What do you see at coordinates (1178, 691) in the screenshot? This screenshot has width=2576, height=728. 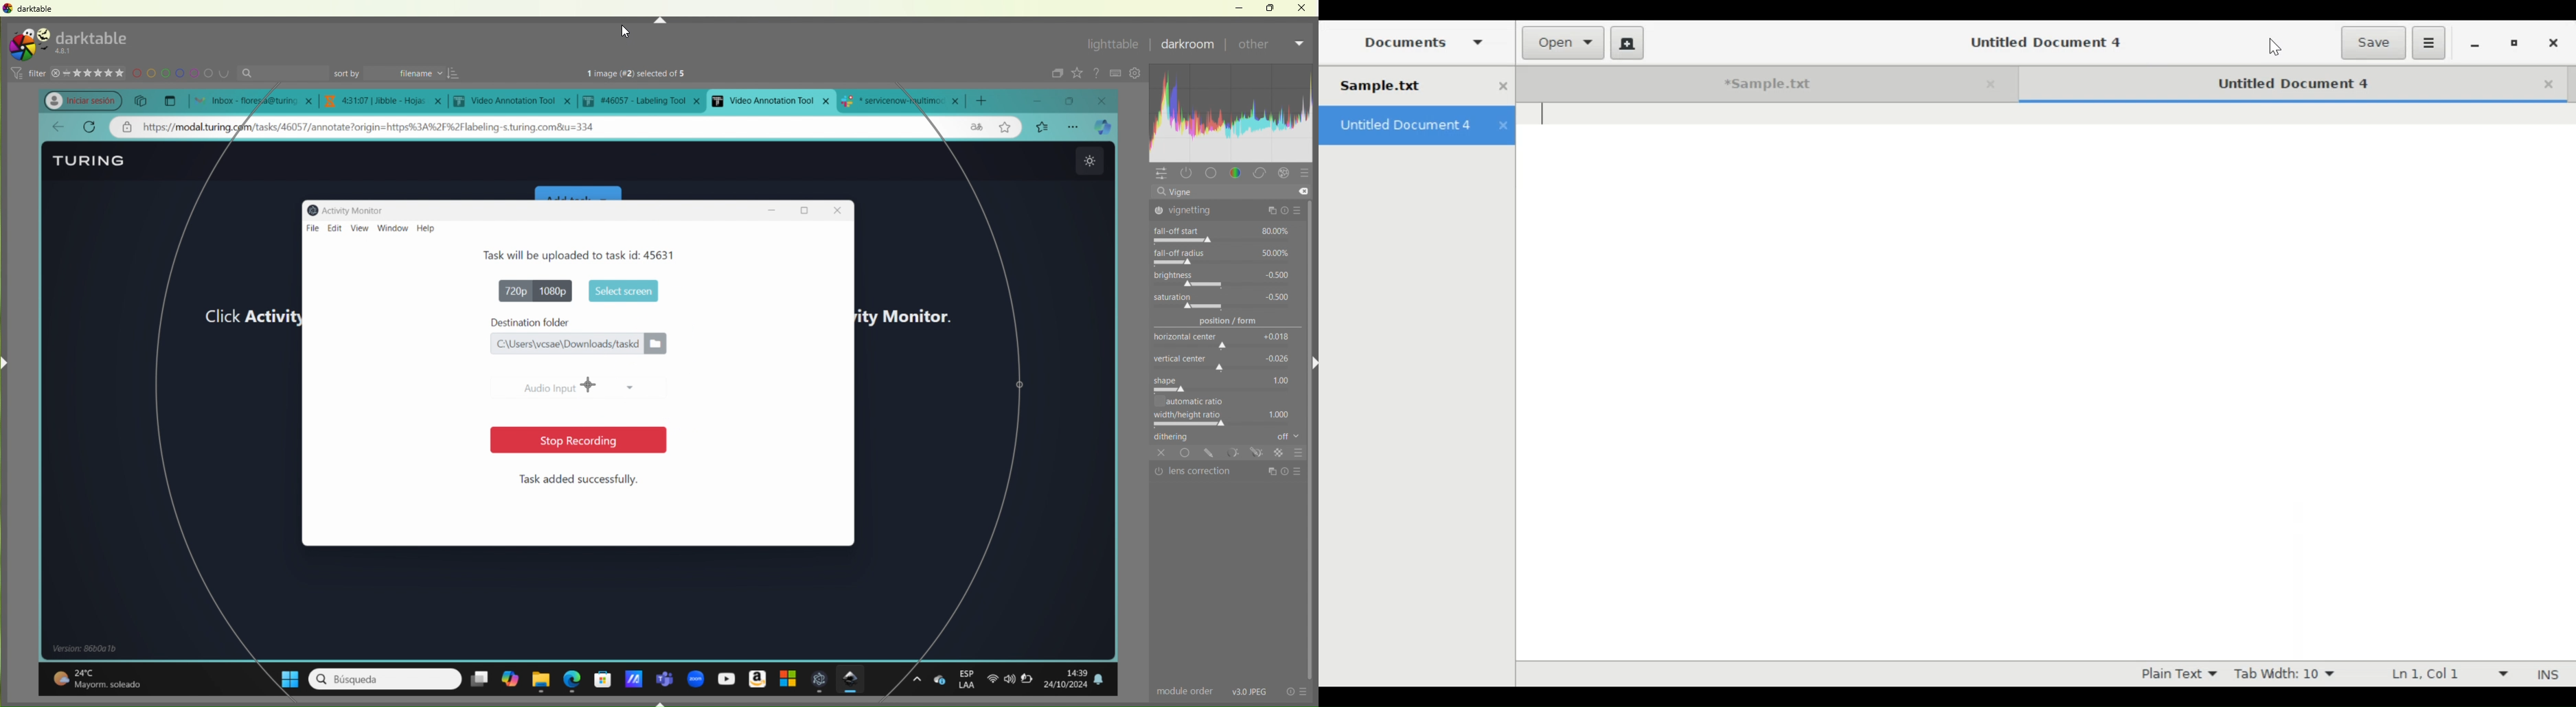 I see `module order` at bounding box center [1178, 691].